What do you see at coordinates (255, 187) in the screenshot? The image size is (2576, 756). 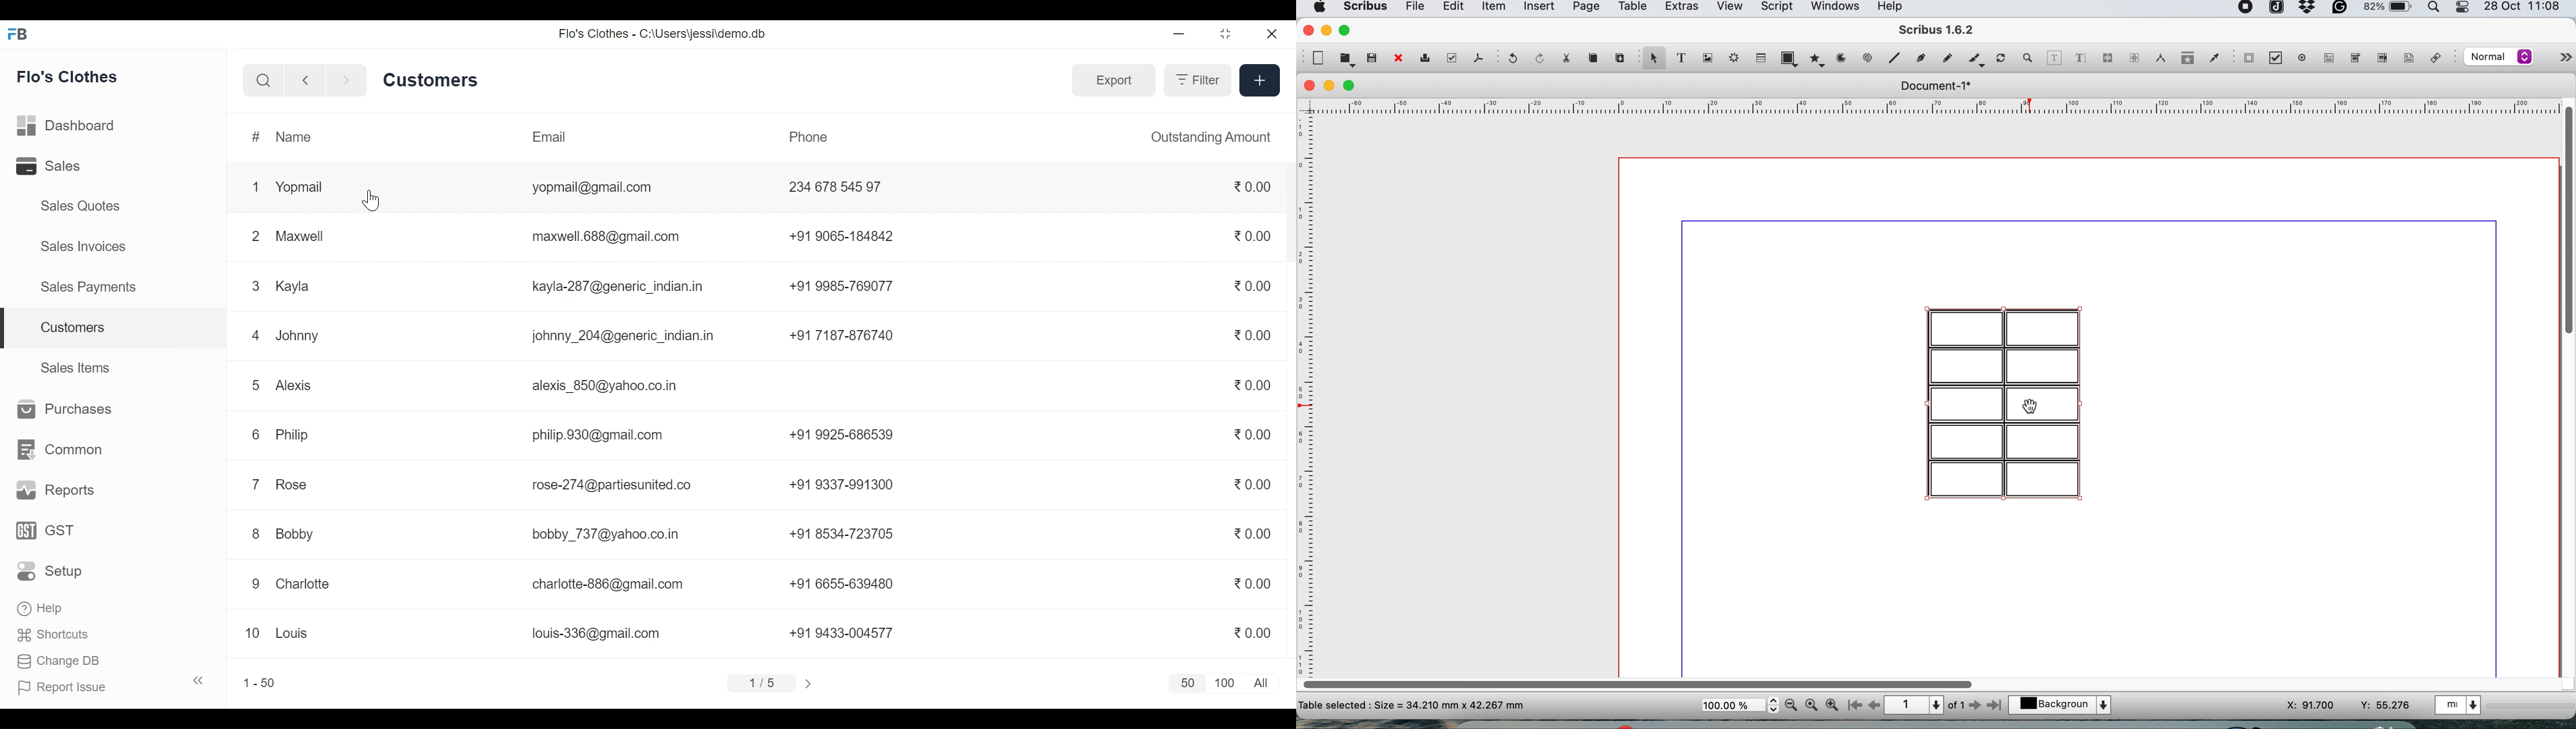 I see `1` at bounding box center [255, 187].